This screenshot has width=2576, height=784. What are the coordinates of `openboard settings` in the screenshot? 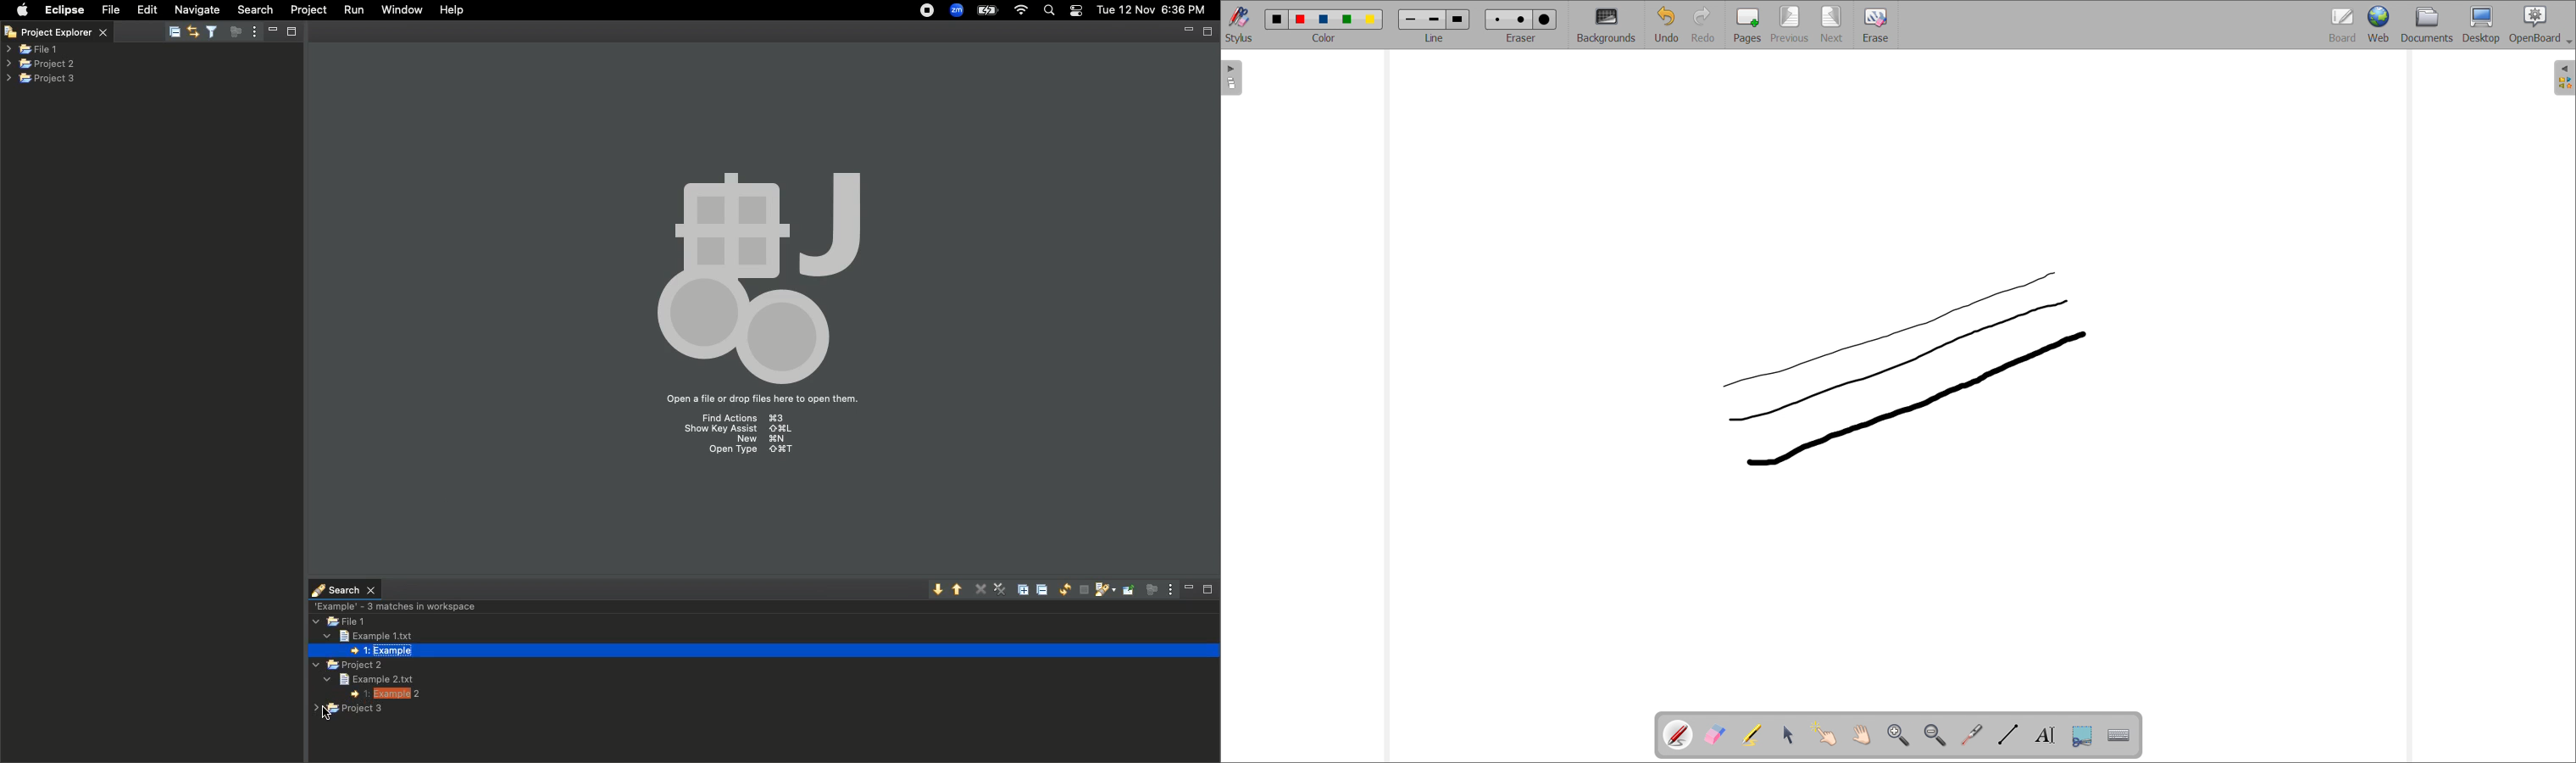 It's located at (2540, 25).